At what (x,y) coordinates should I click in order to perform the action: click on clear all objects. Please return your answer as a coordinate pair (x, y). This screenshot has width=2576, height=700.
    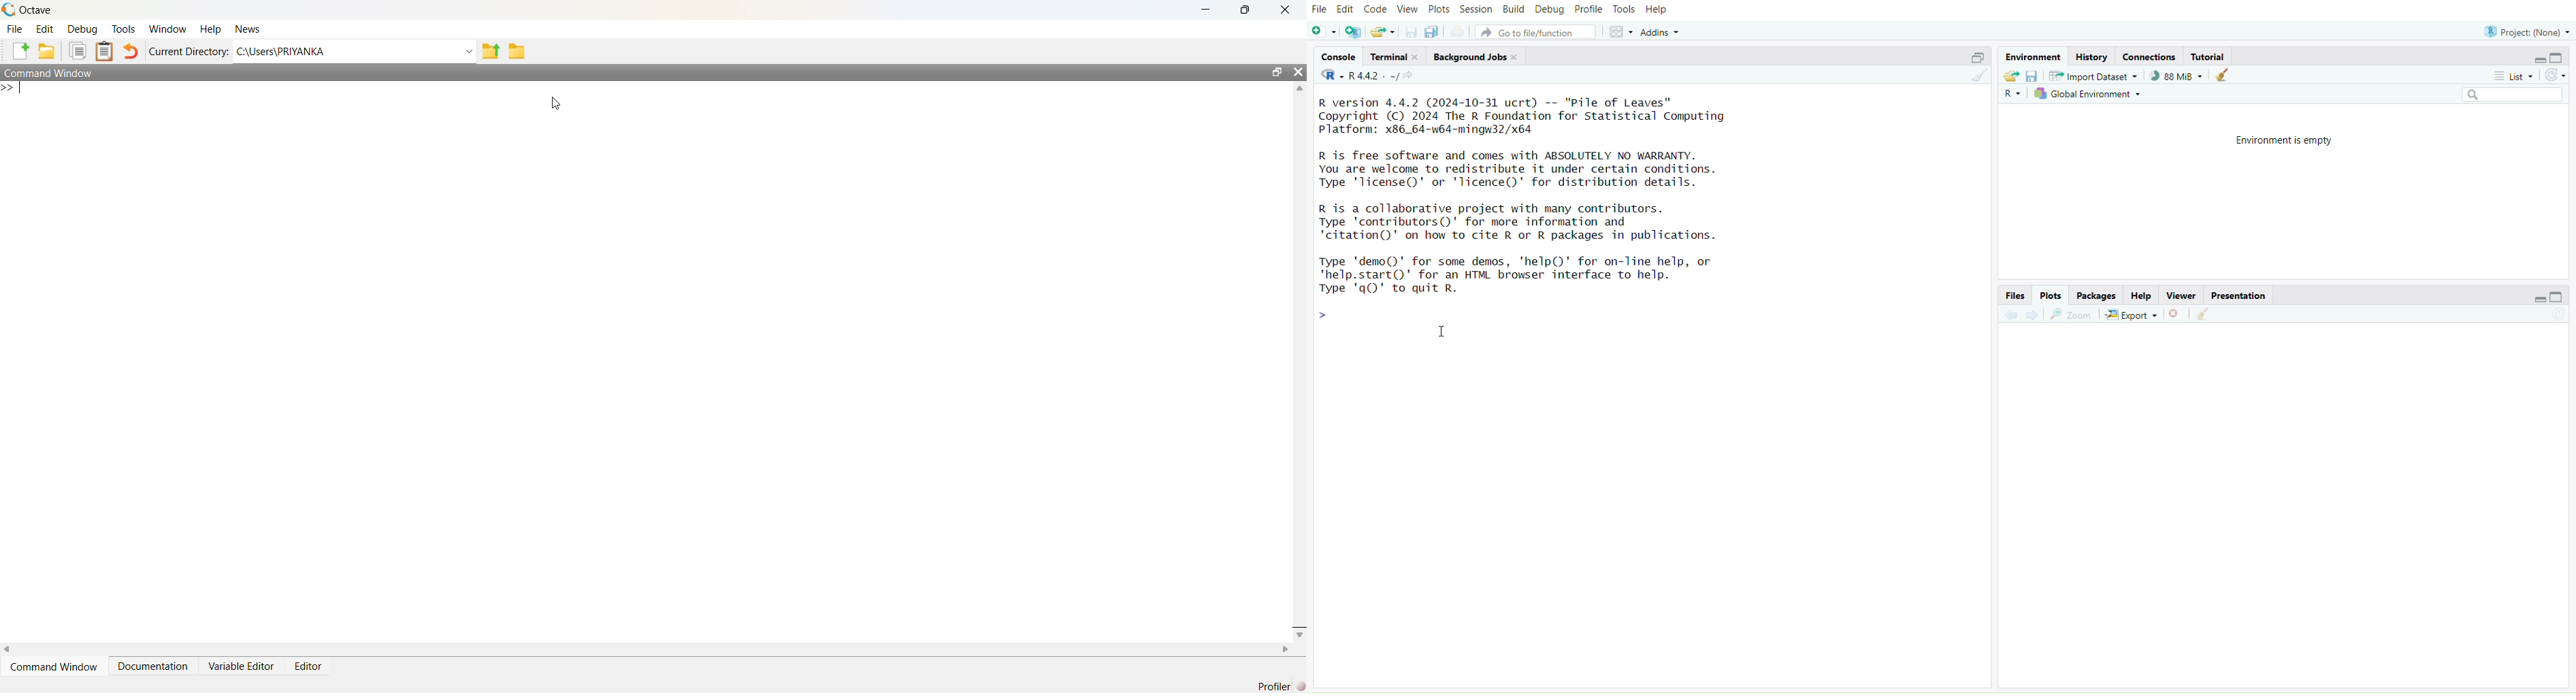
    Looking at the image, I should click on (2222, 76).